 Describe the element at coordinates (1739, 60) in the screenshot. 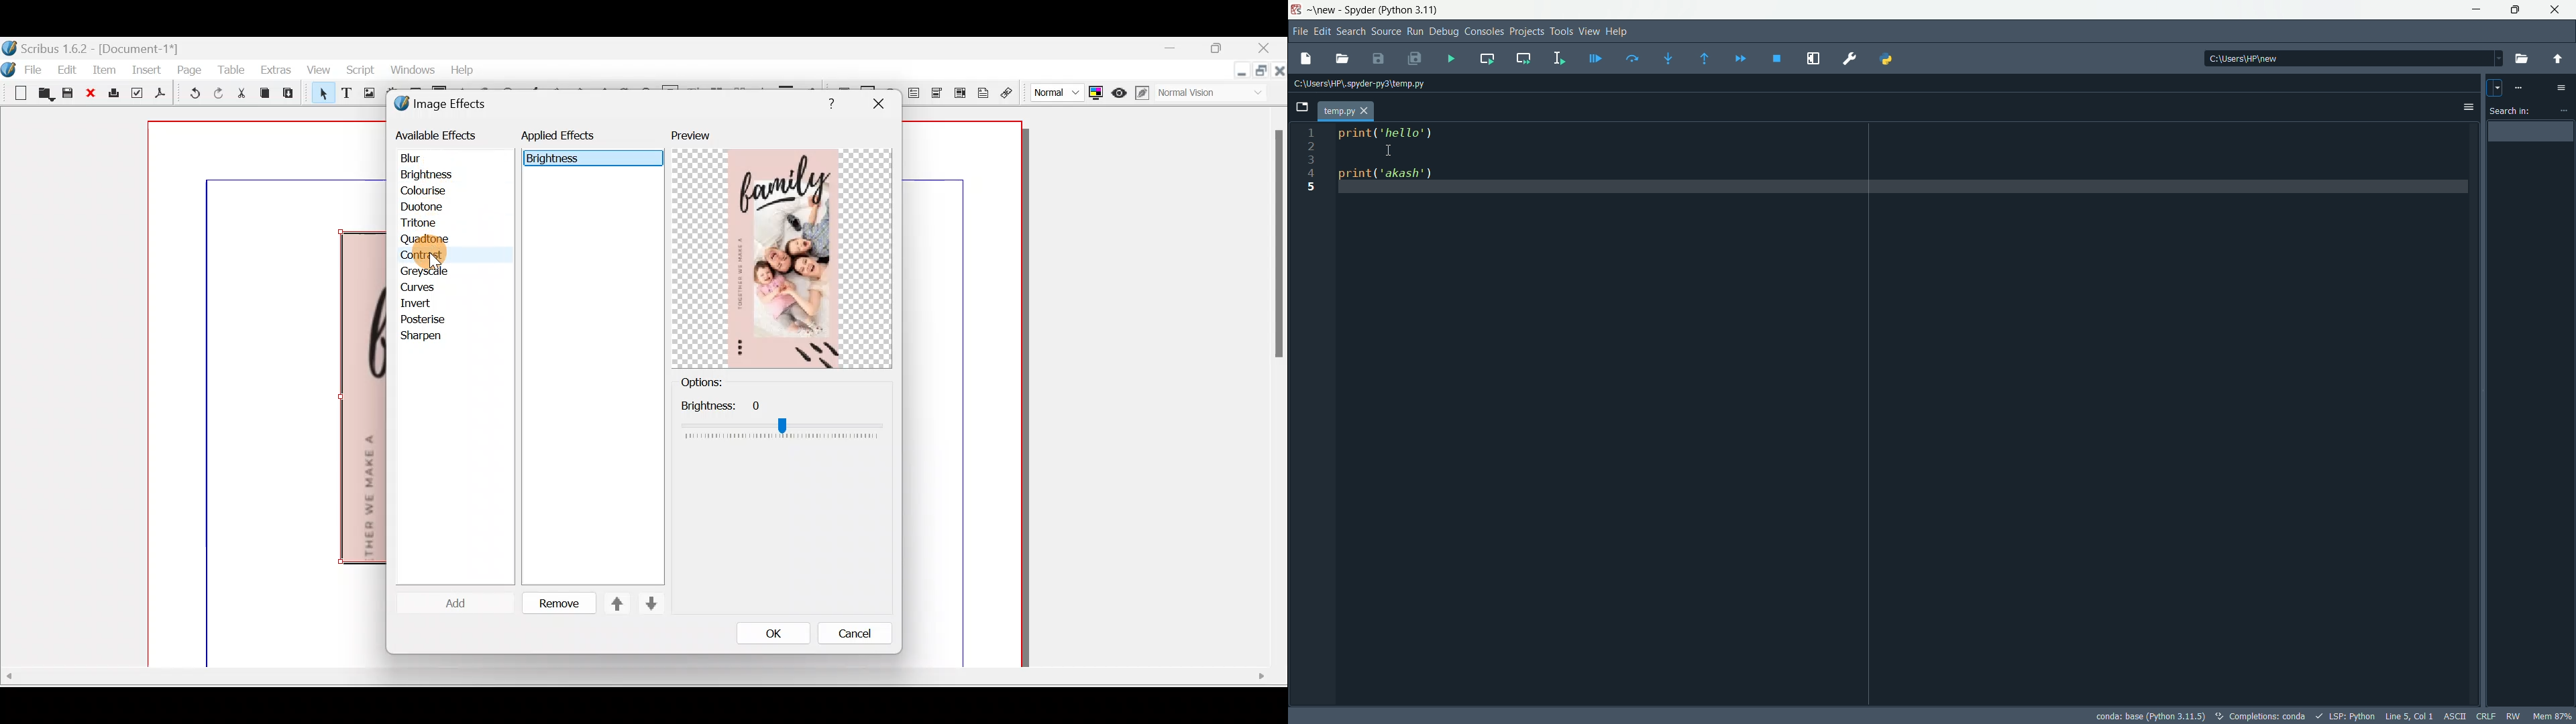

I see `continue execution until next breakpoint` at that location.